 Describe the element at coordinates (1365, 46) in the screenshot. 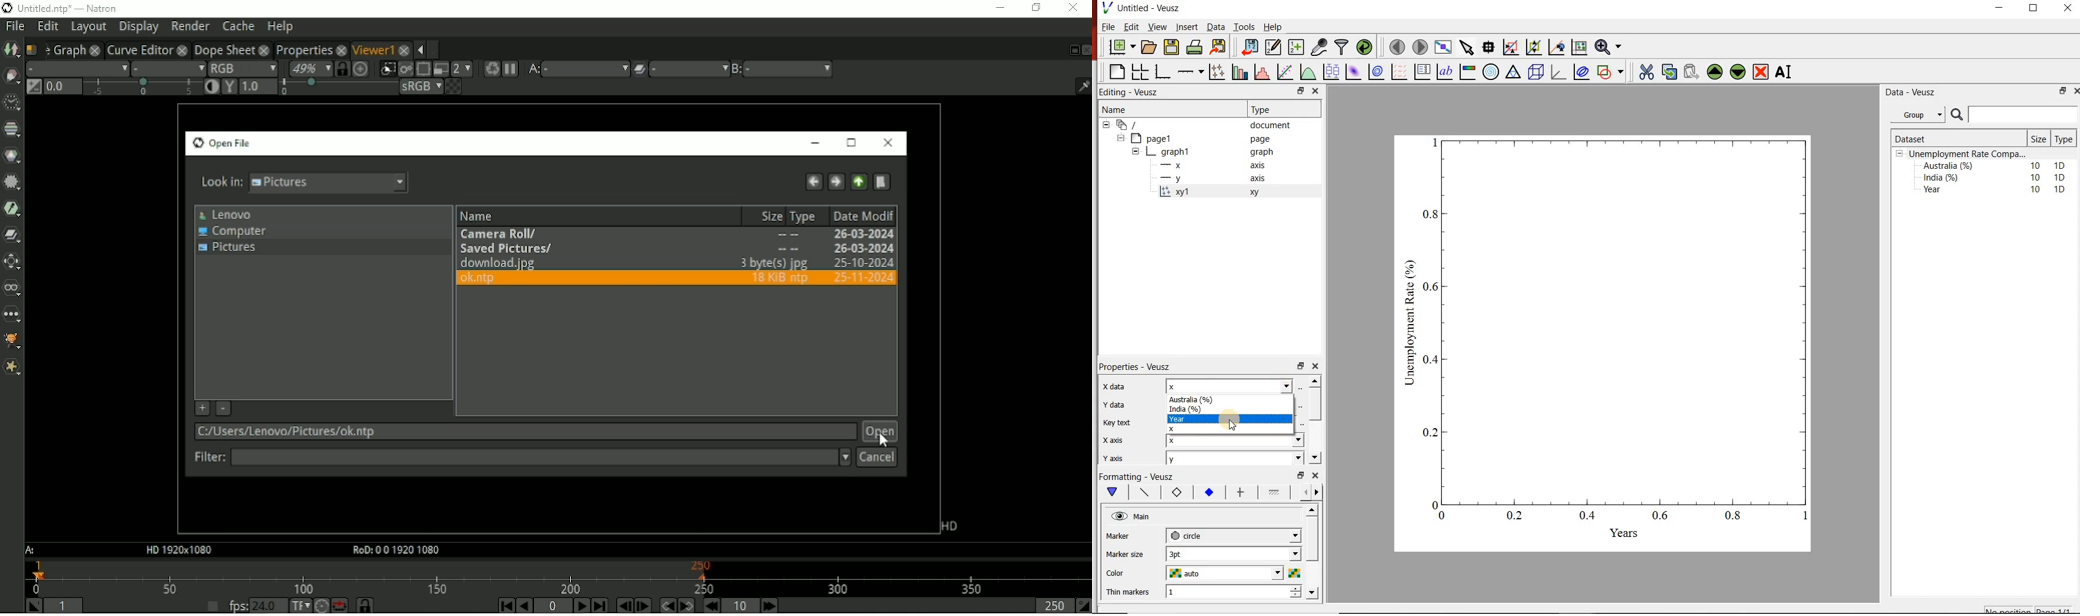

I see `reload datasets` at that location.